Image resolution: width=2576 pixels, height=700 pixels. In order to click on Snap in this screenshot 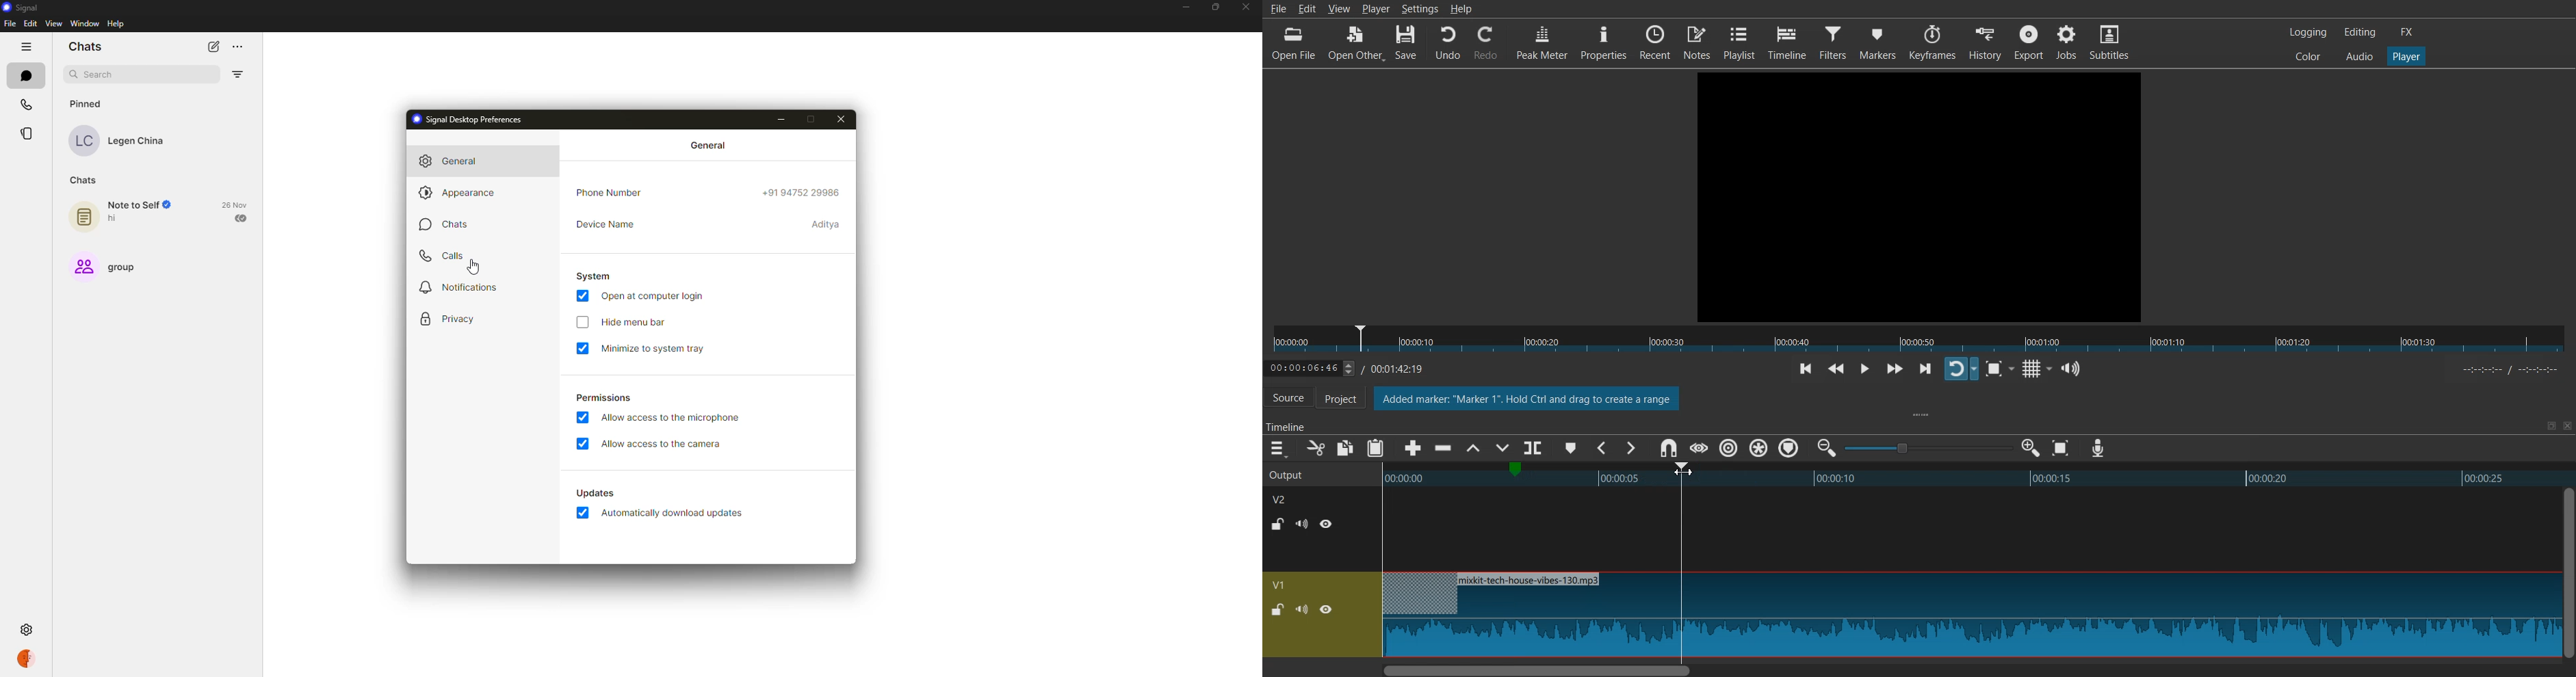, I will do `click(1668, 449)`.